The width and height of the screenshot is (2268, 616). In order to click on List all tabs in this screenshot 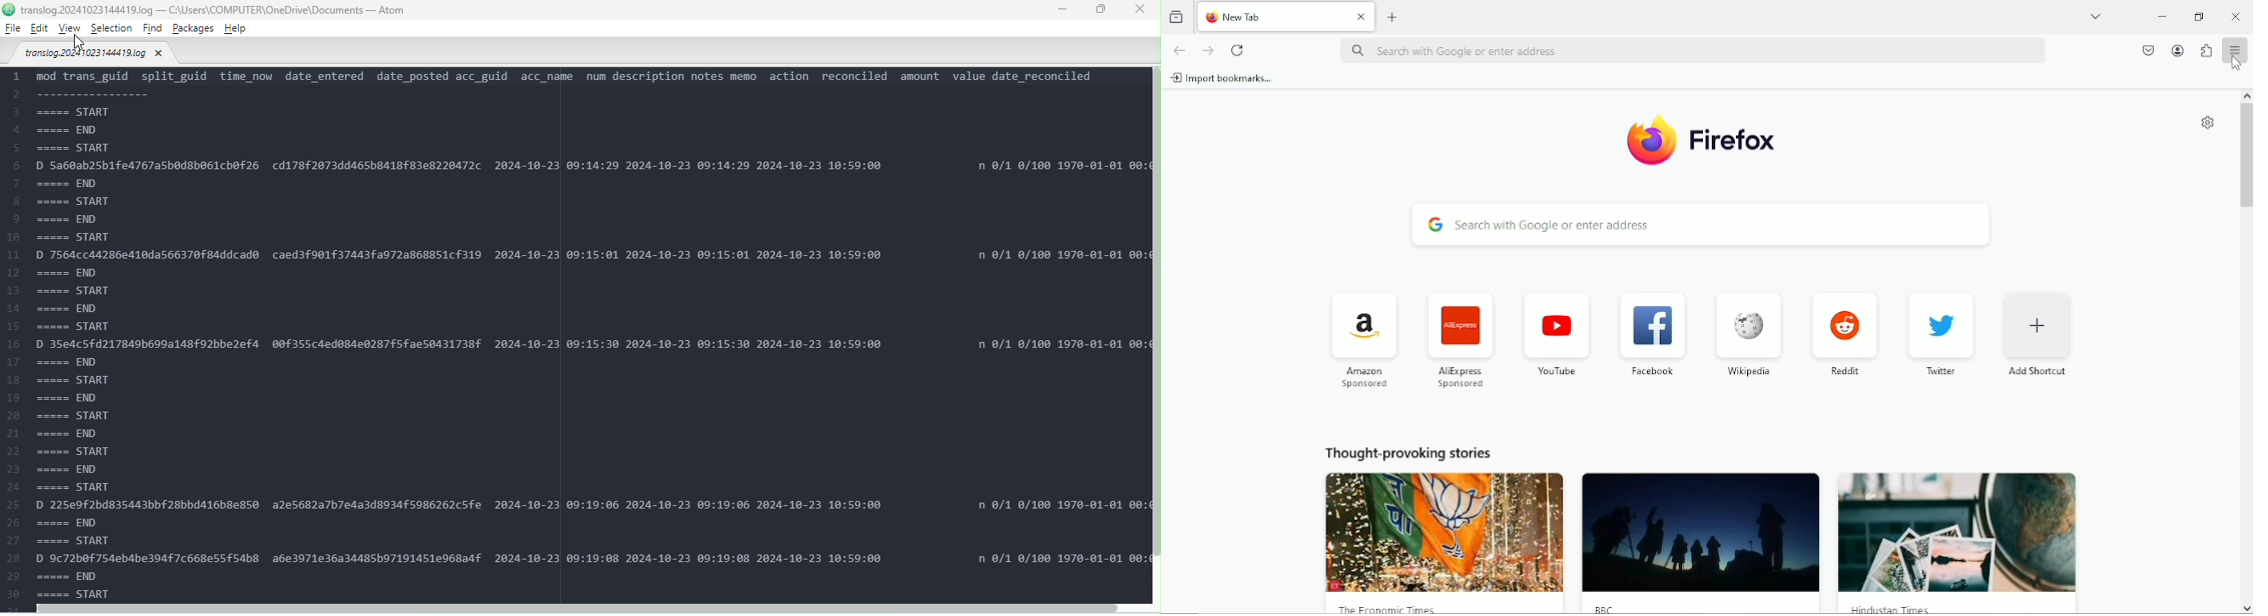, I will do `click(2096, 15)`.